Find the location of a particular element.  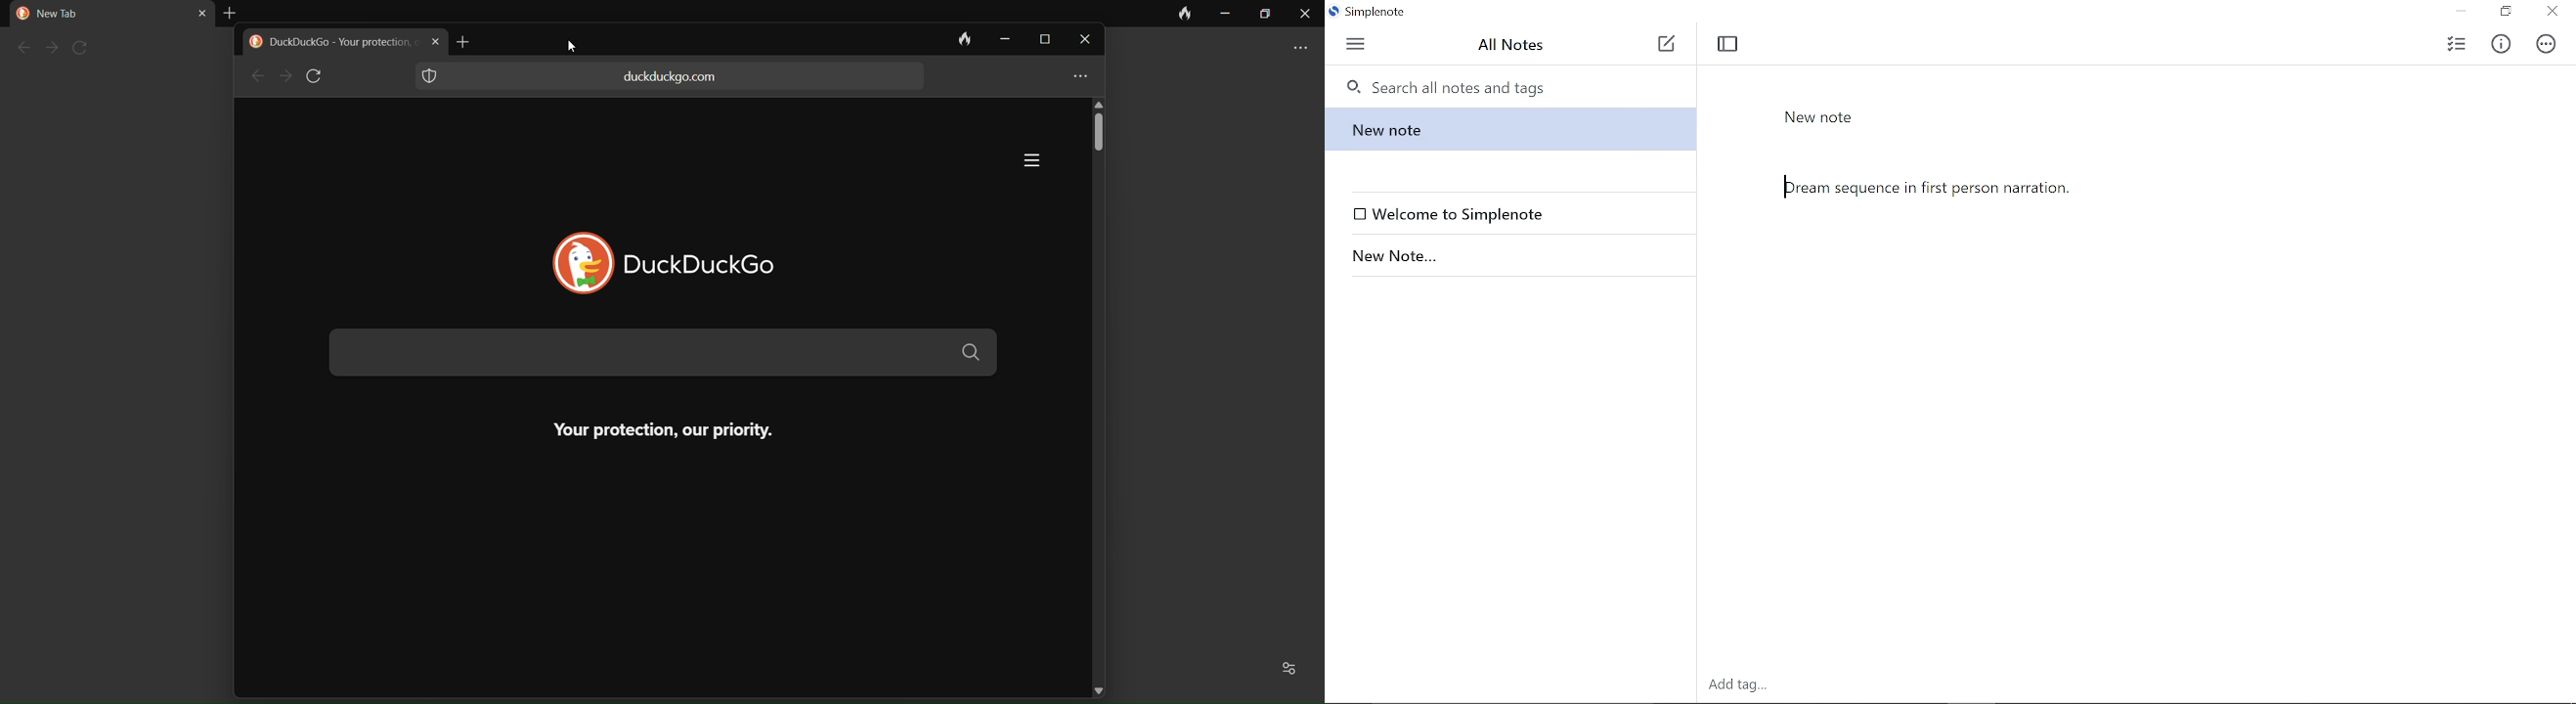

Add checklist is located at coordinates (2455, 42).